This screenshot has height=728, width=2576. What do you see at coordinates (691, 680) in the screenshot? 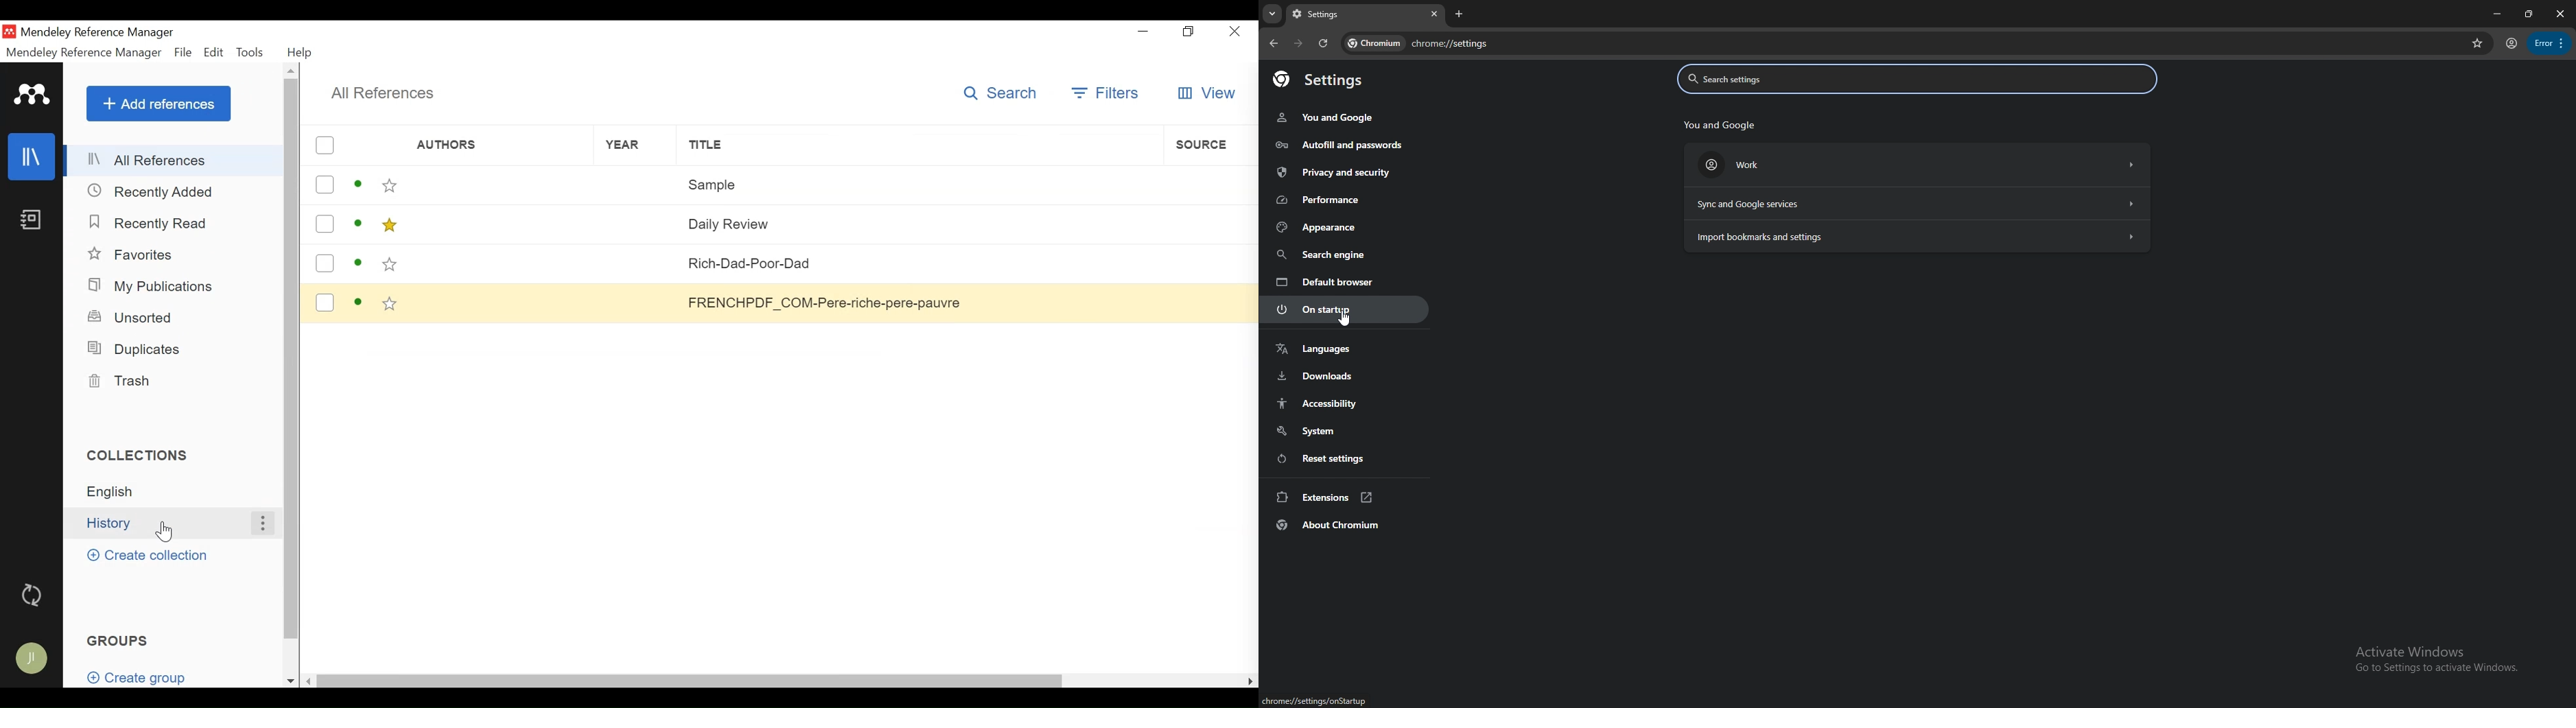
I see `Horizontal scroll bar` at bounding box center [691, 680].